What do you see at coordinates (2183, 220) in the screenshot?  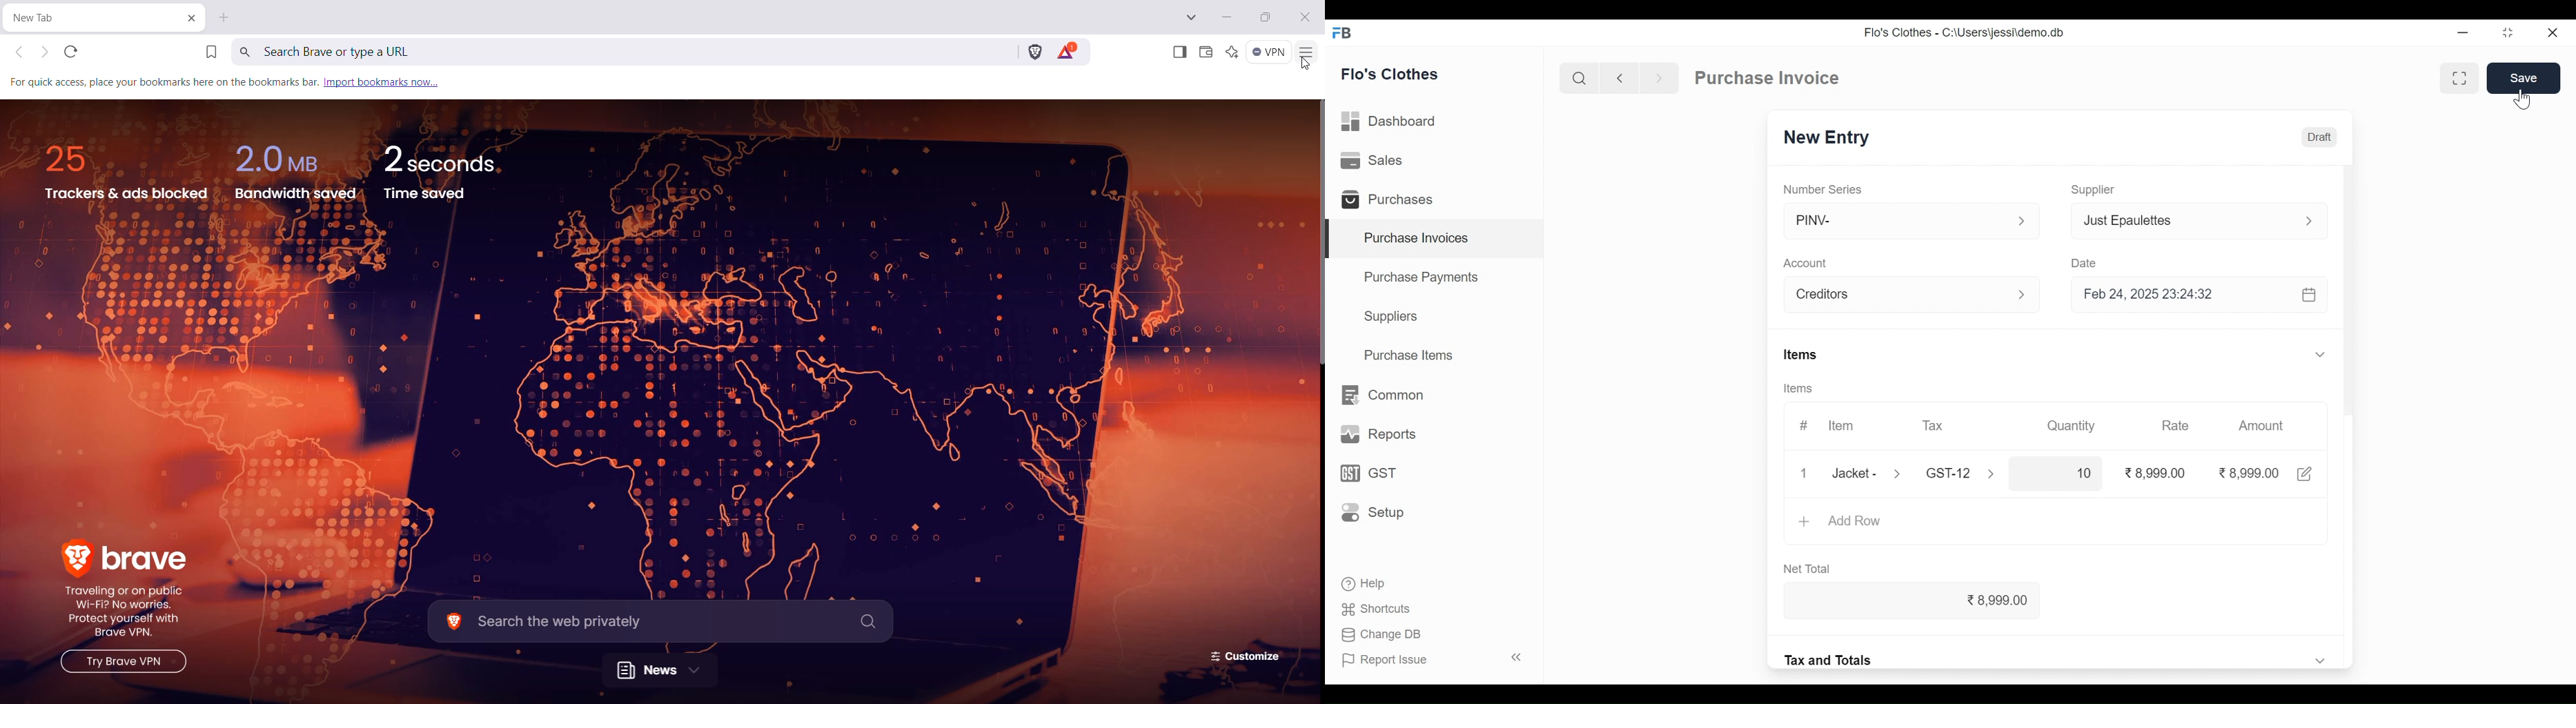 I see `Just Epaulettes` at bounding box center [2183, 220].